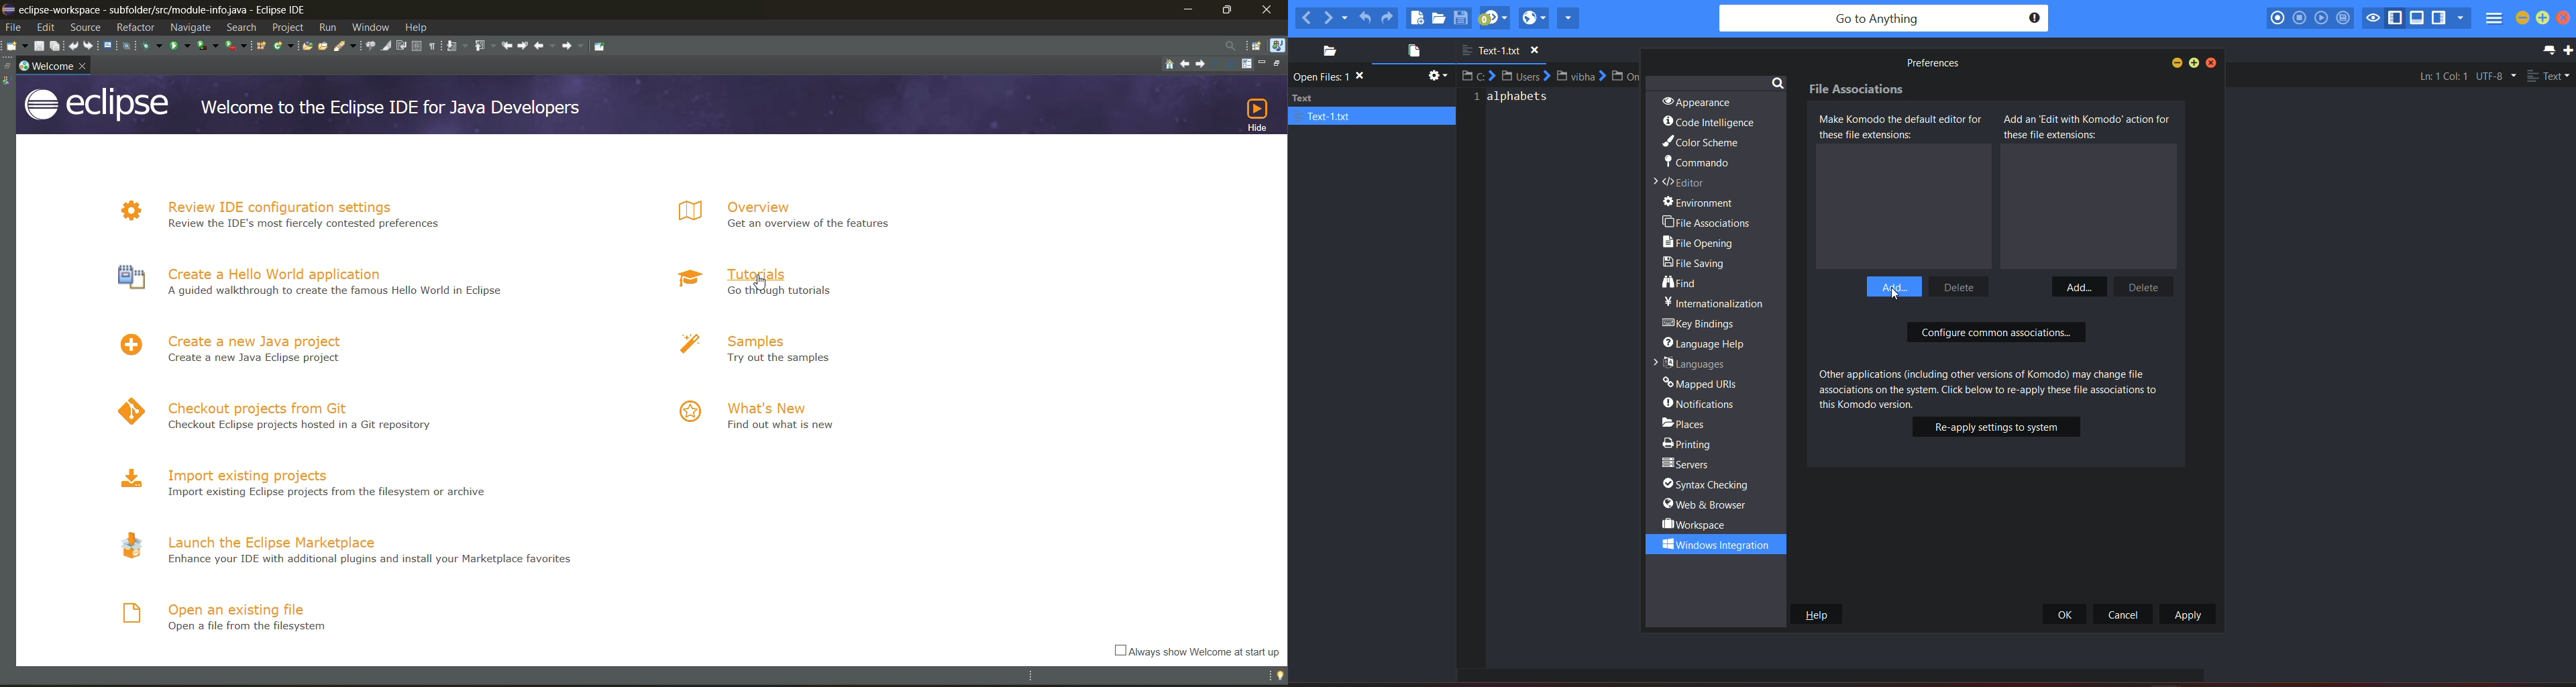  Describe the element at coordinates (764, 351) in the screenshot. I see `samples` at that location.